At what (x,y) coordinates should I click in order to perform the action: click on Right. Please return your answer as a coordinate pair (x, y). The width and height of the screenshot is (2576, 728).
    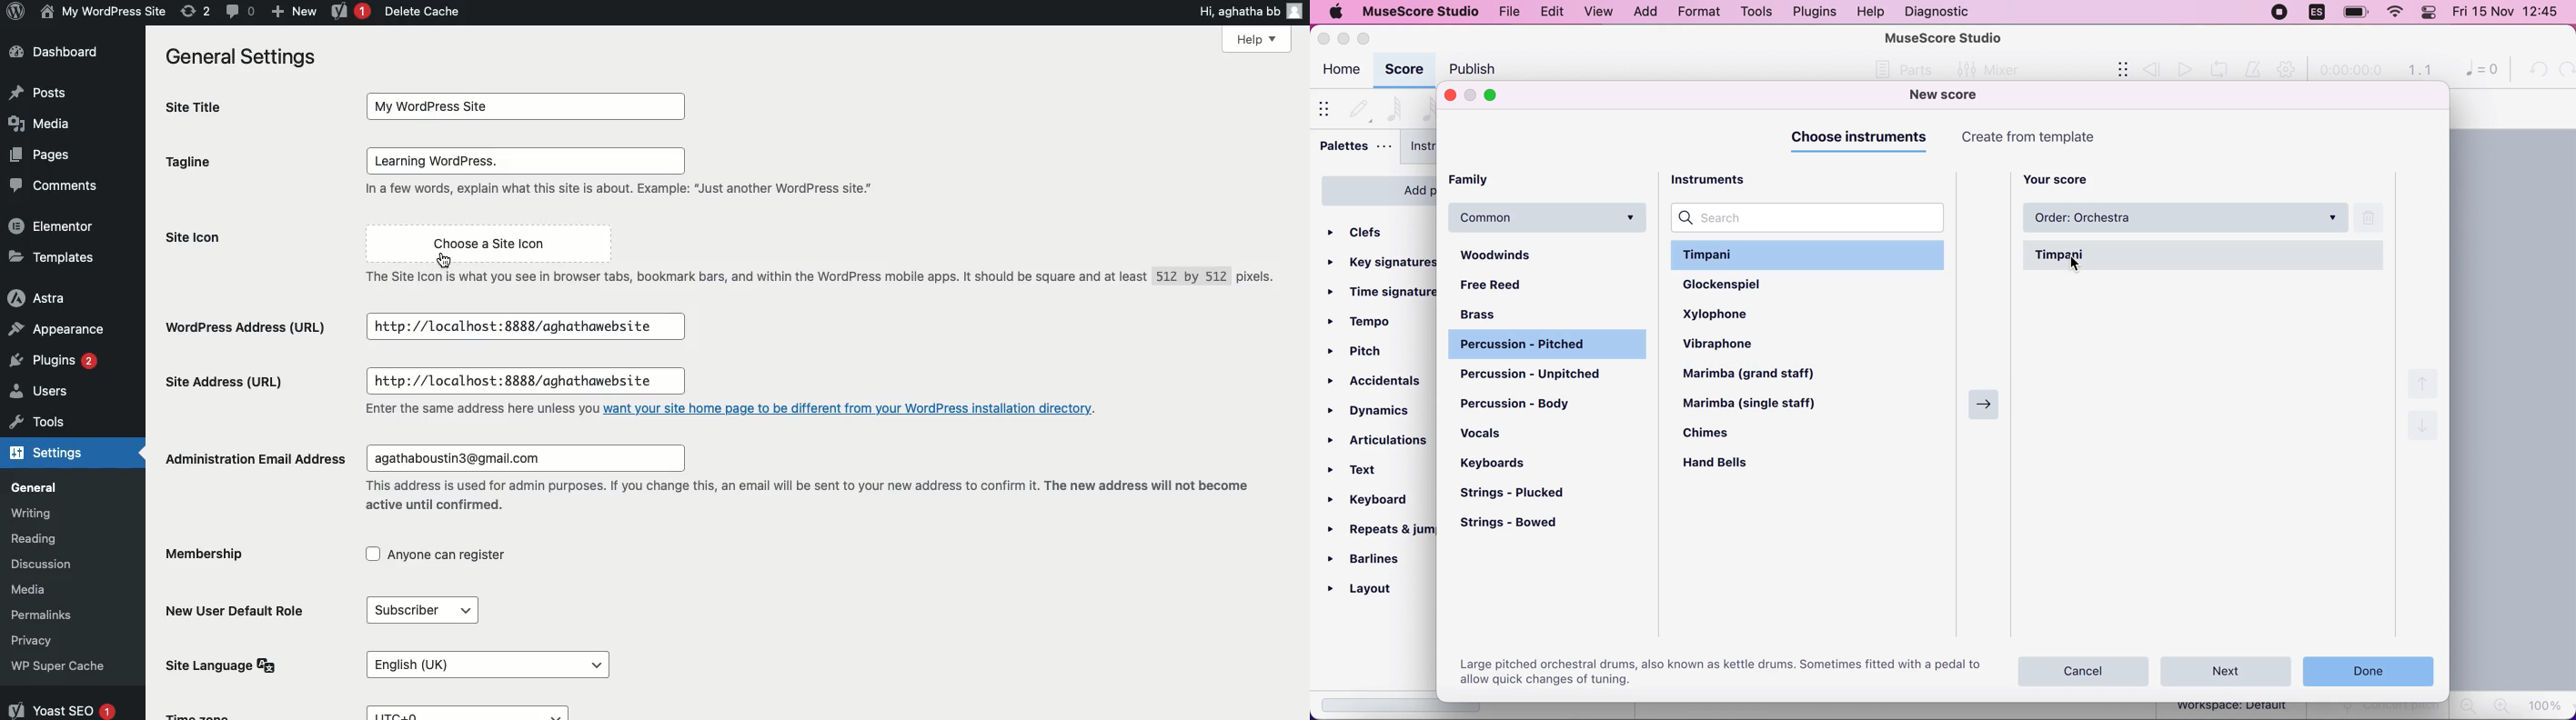
    Looking at the image, I should click on (1981, 402).